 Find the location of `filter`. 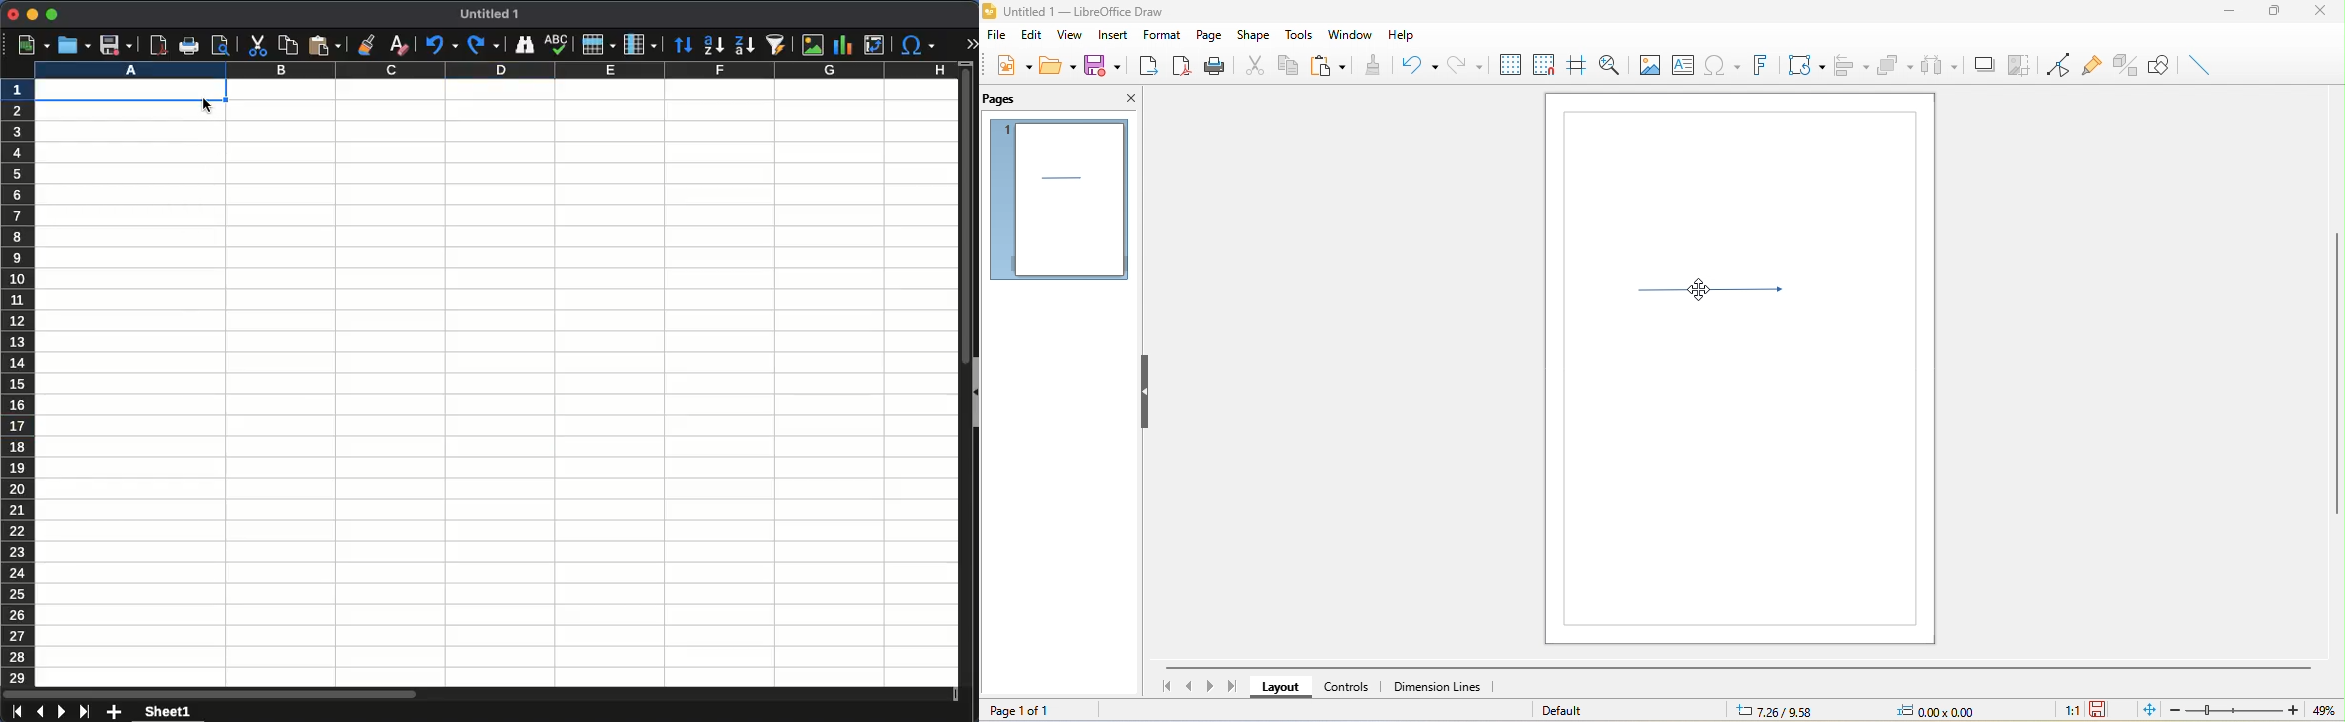

filter is located at coordinates (779, 45).